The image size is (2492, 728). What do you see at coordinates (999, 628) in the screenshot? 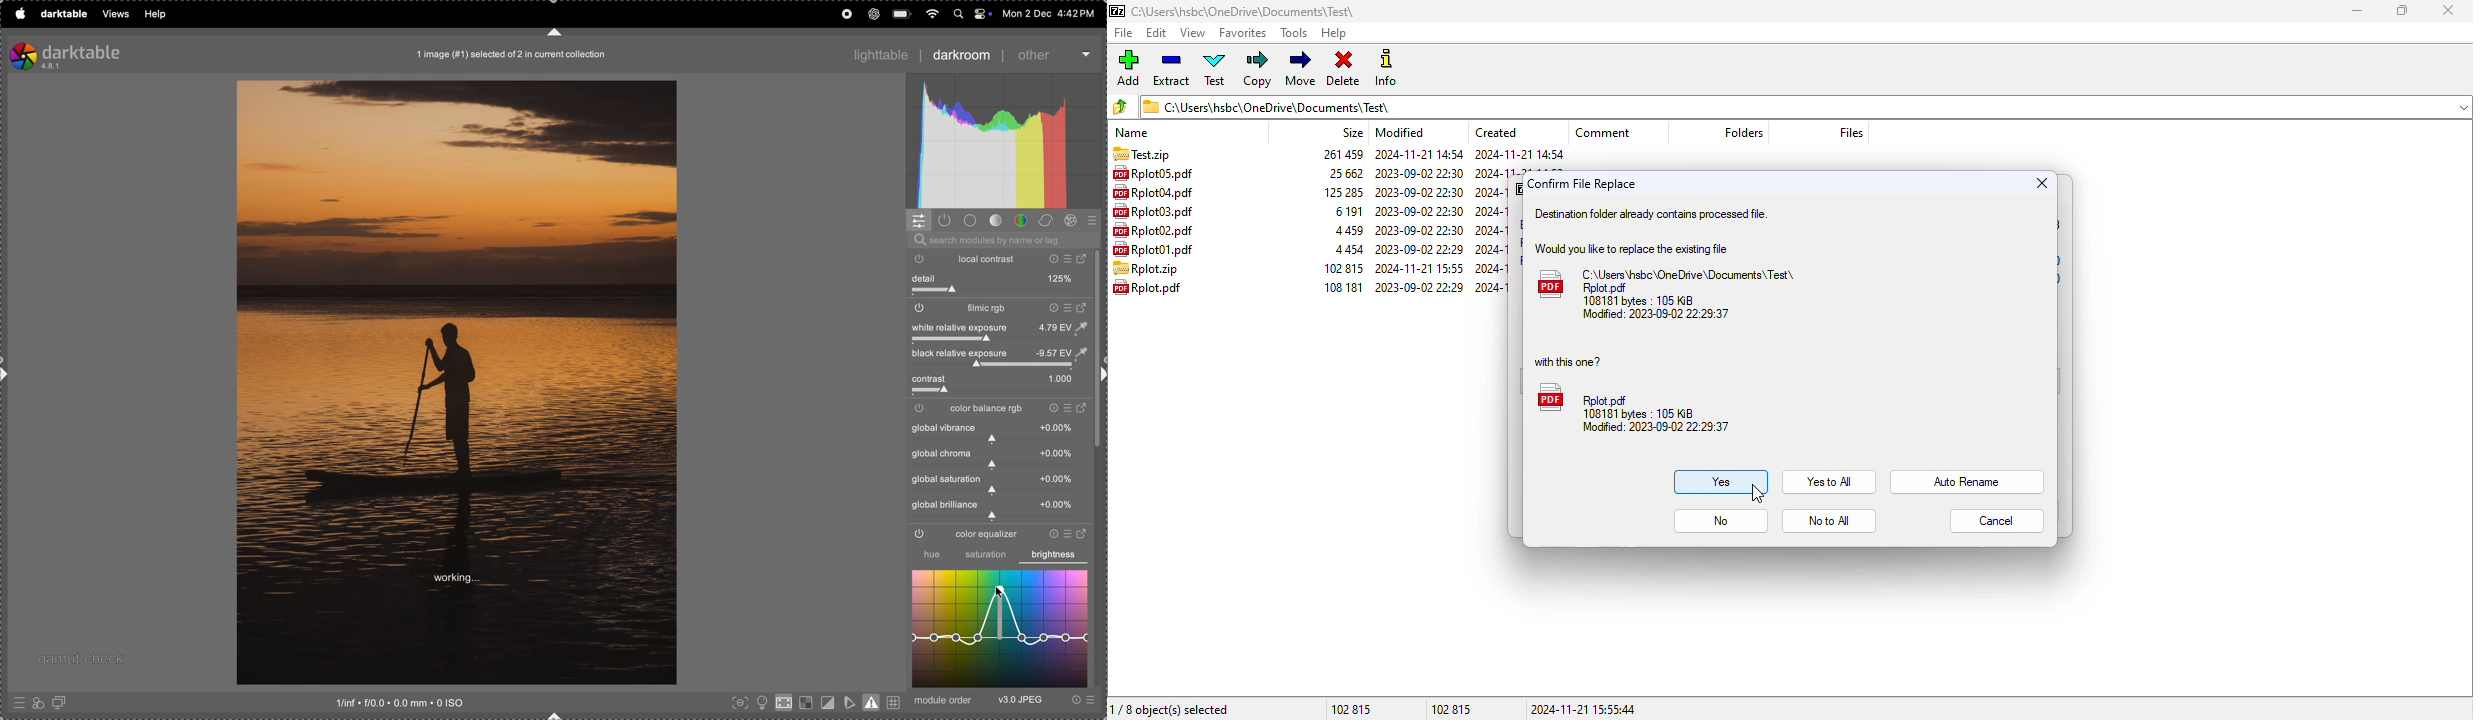
I see `color graph` at bounding box center [999, 628].